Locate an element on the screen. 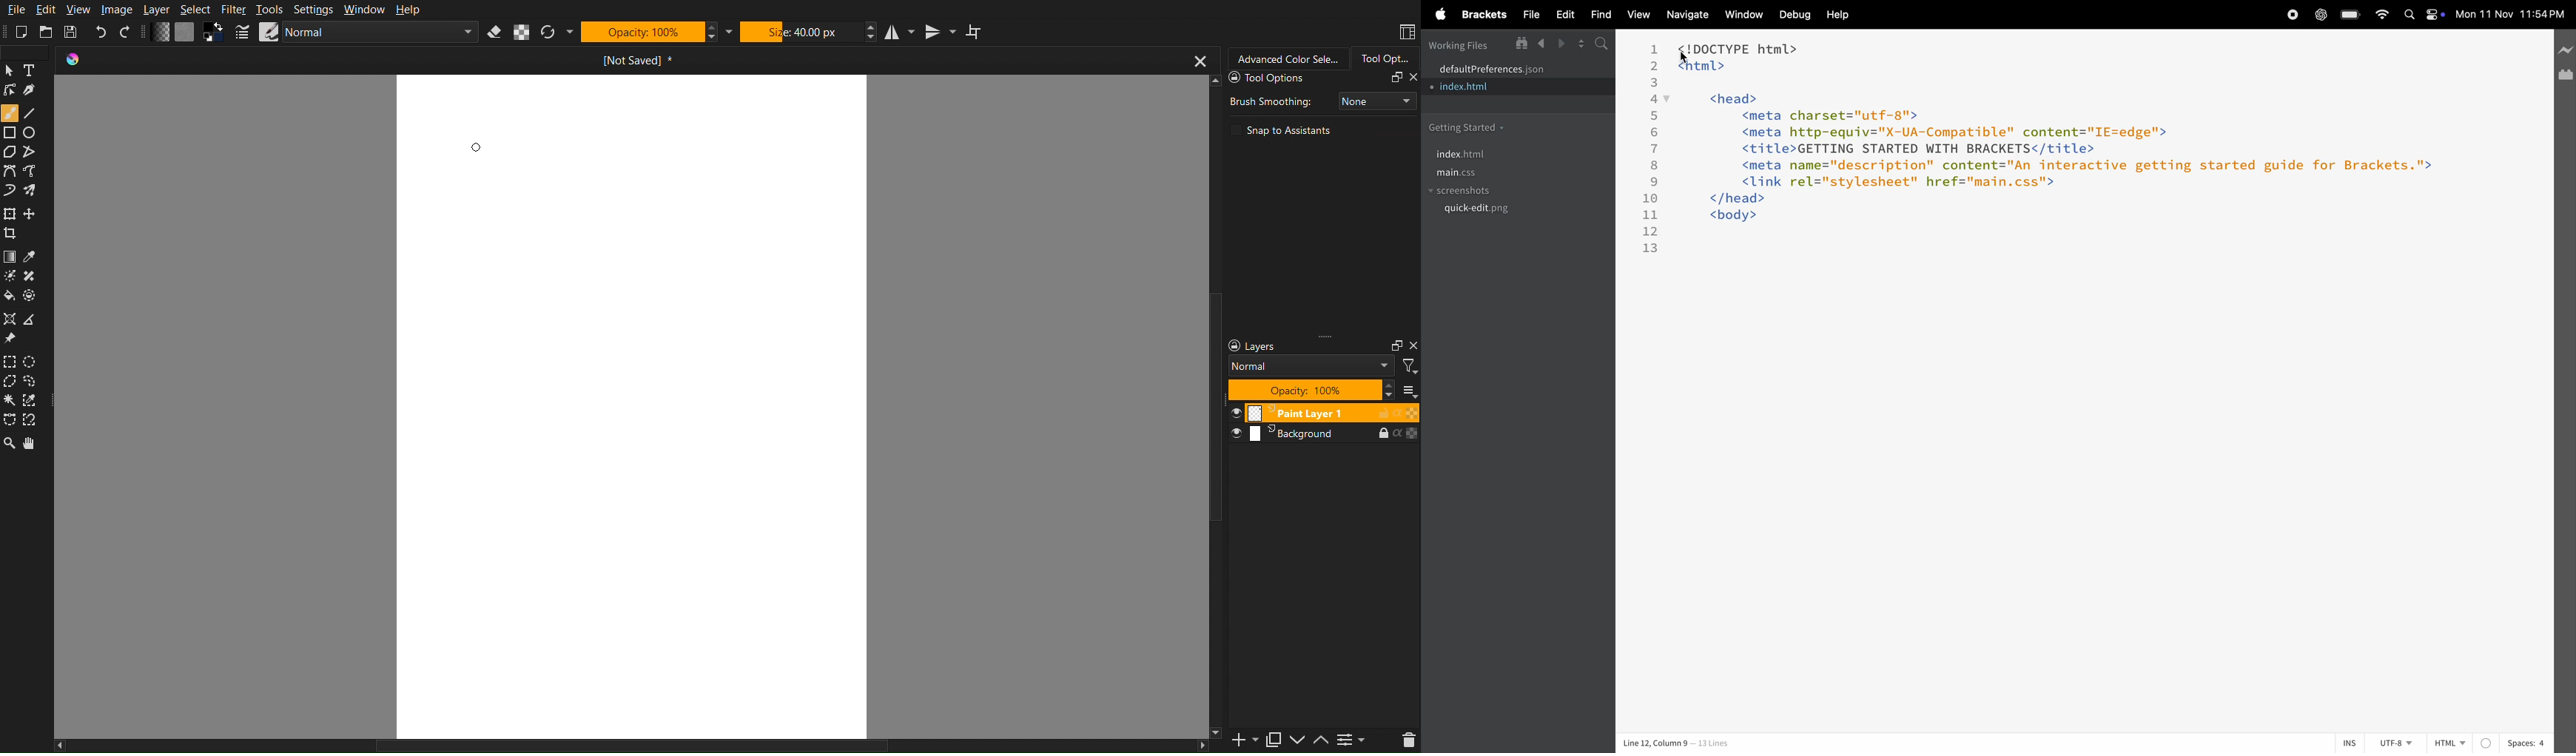  search is located at coordinates (1599, 45).